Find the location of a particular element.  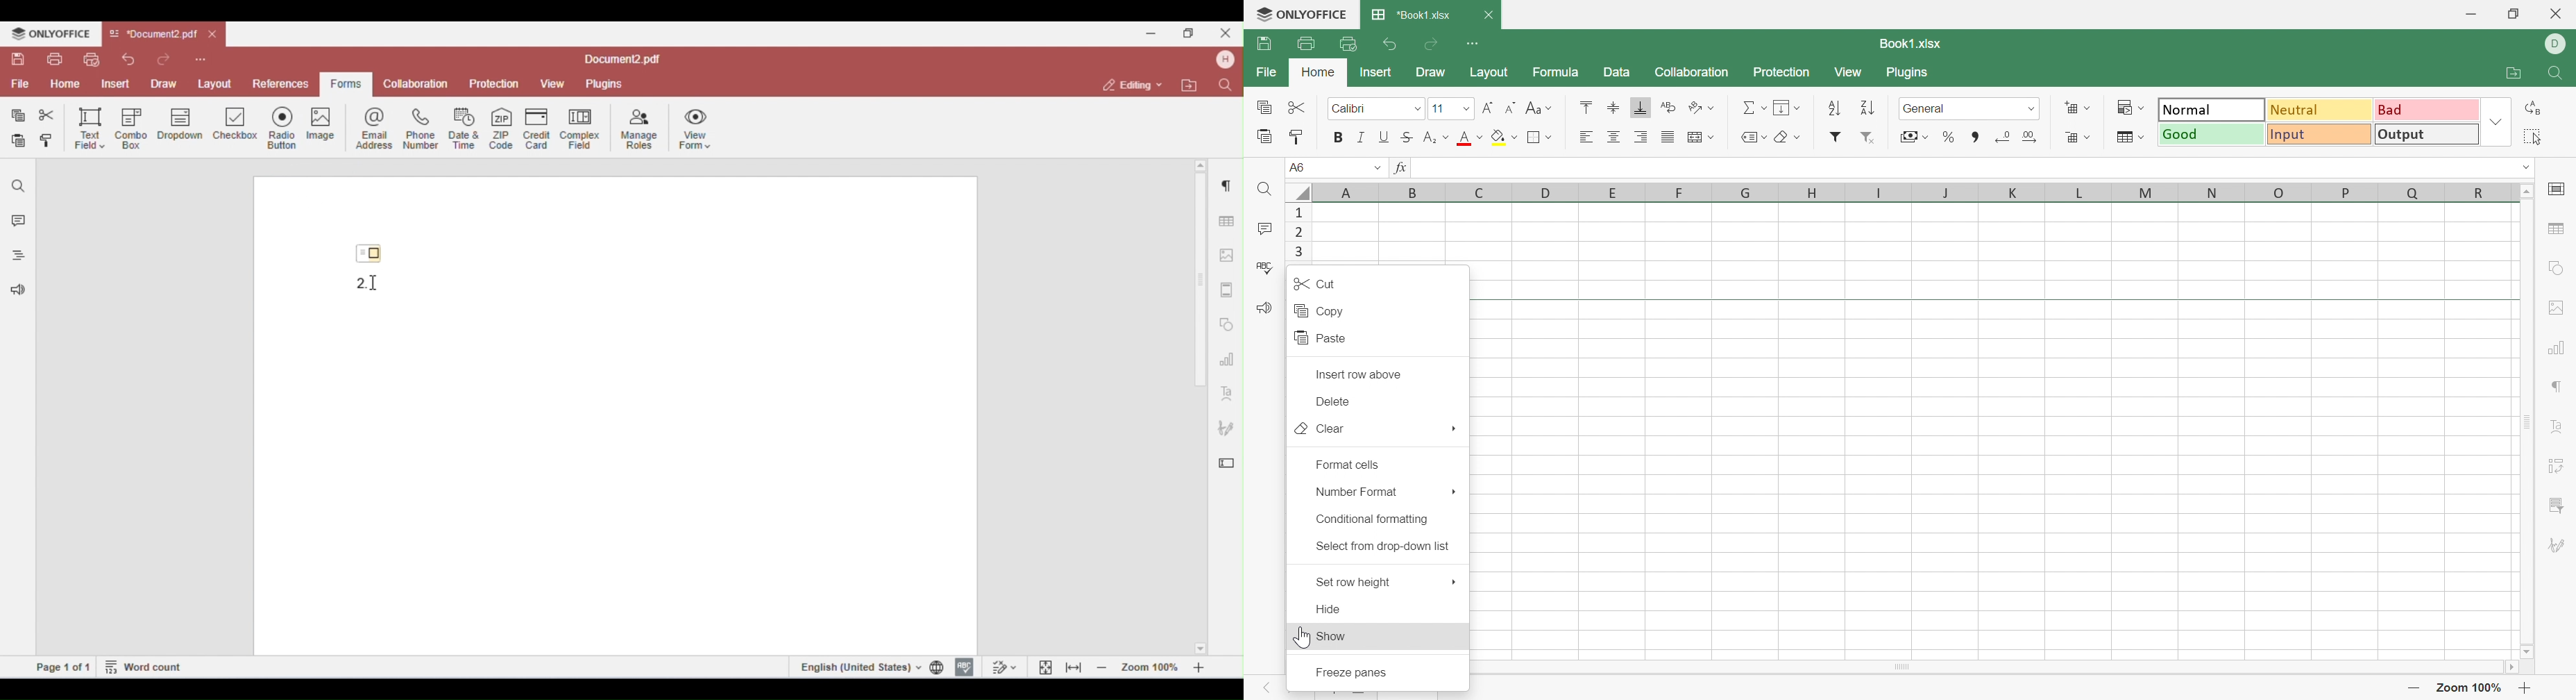

Save is located at coordinates (1264, 43).